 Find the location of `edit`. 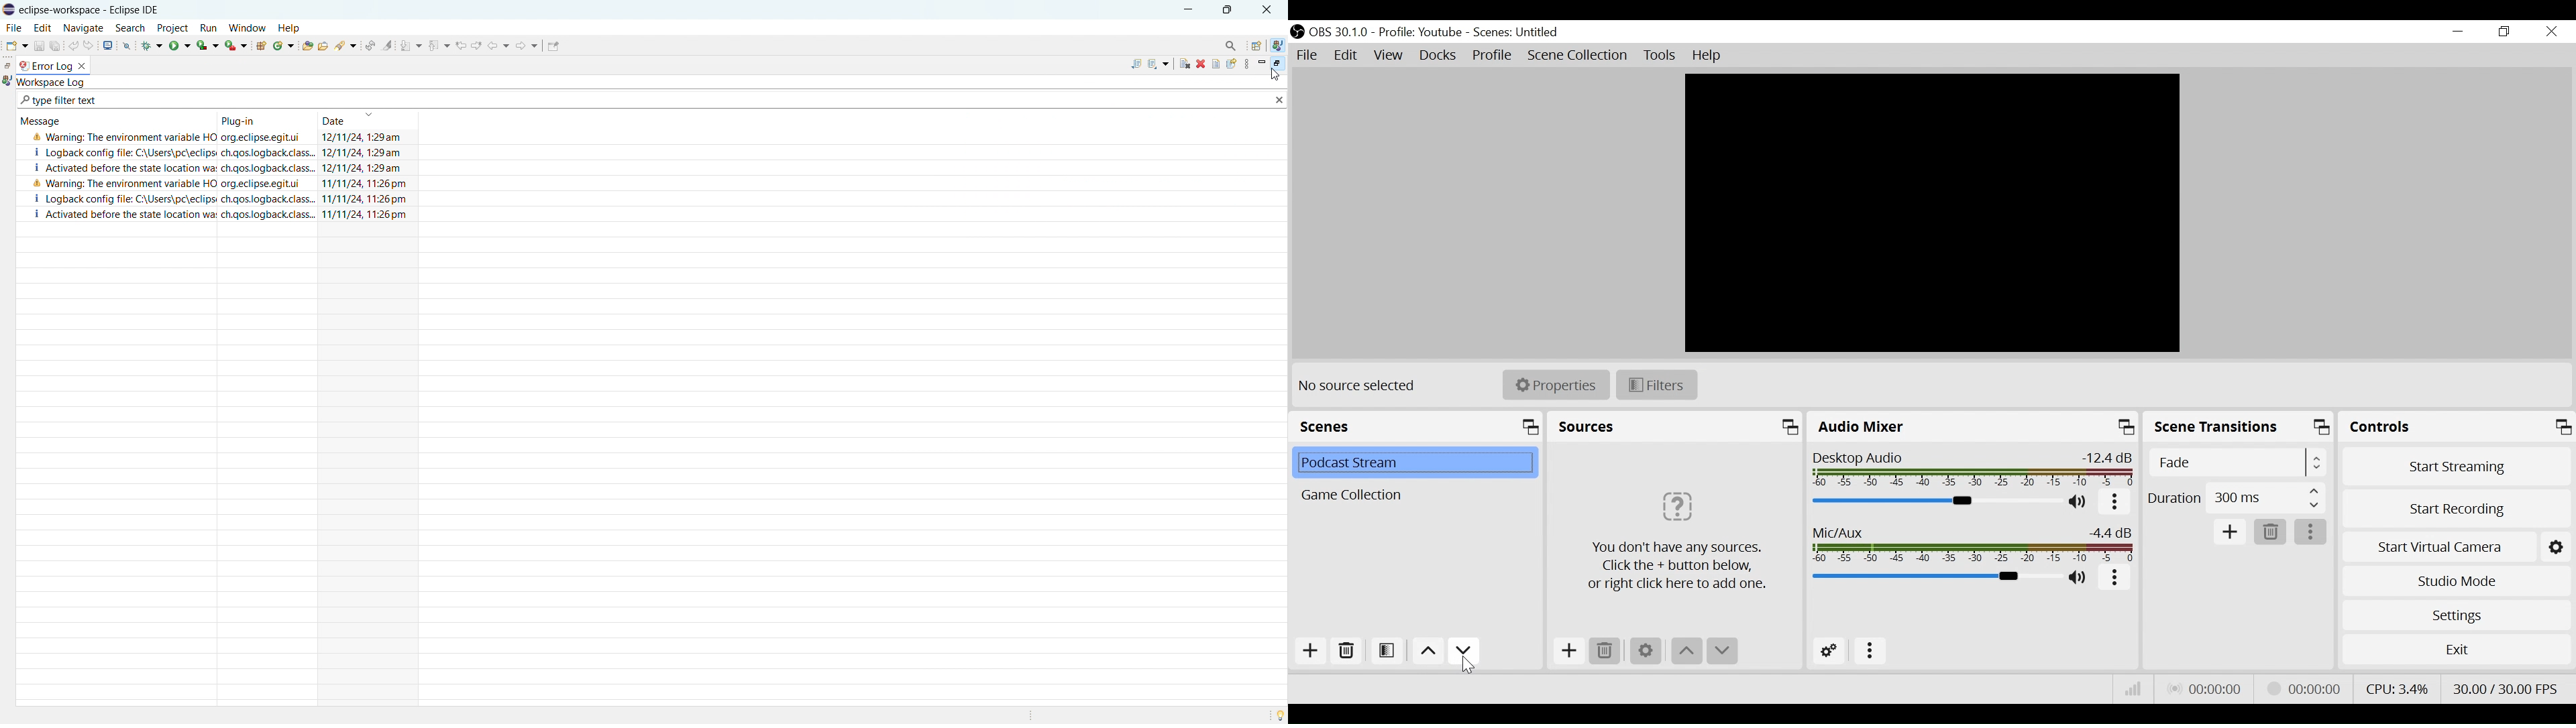

edit is located at coordinates (43, 27).